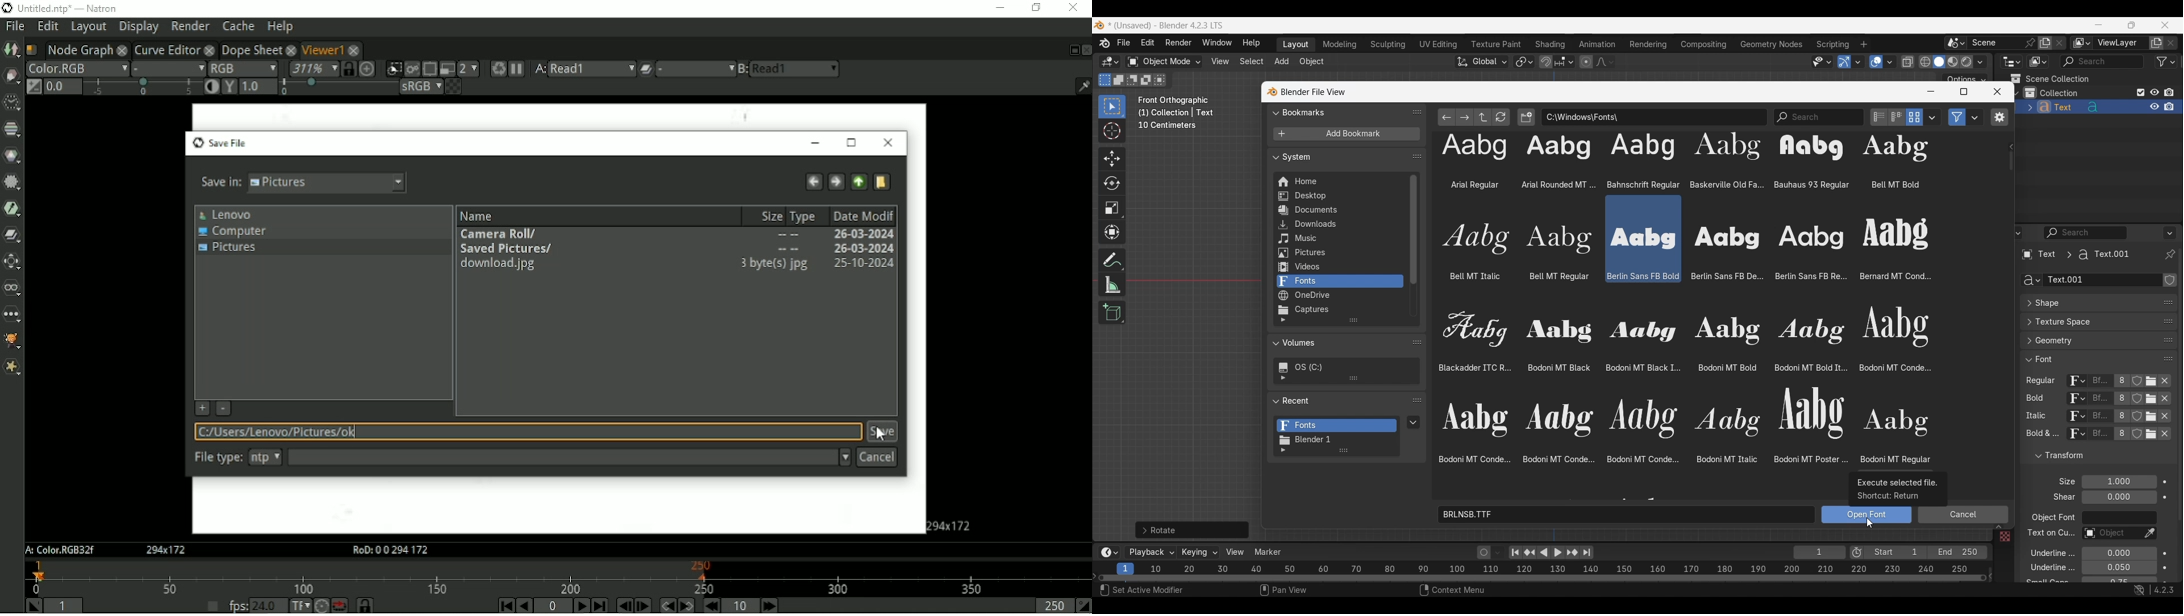 This screenshot has height=616, width=2184. Describe the element at coordinates (1524, 62) in the screenshot. I see `Transform pivot point` at that location.